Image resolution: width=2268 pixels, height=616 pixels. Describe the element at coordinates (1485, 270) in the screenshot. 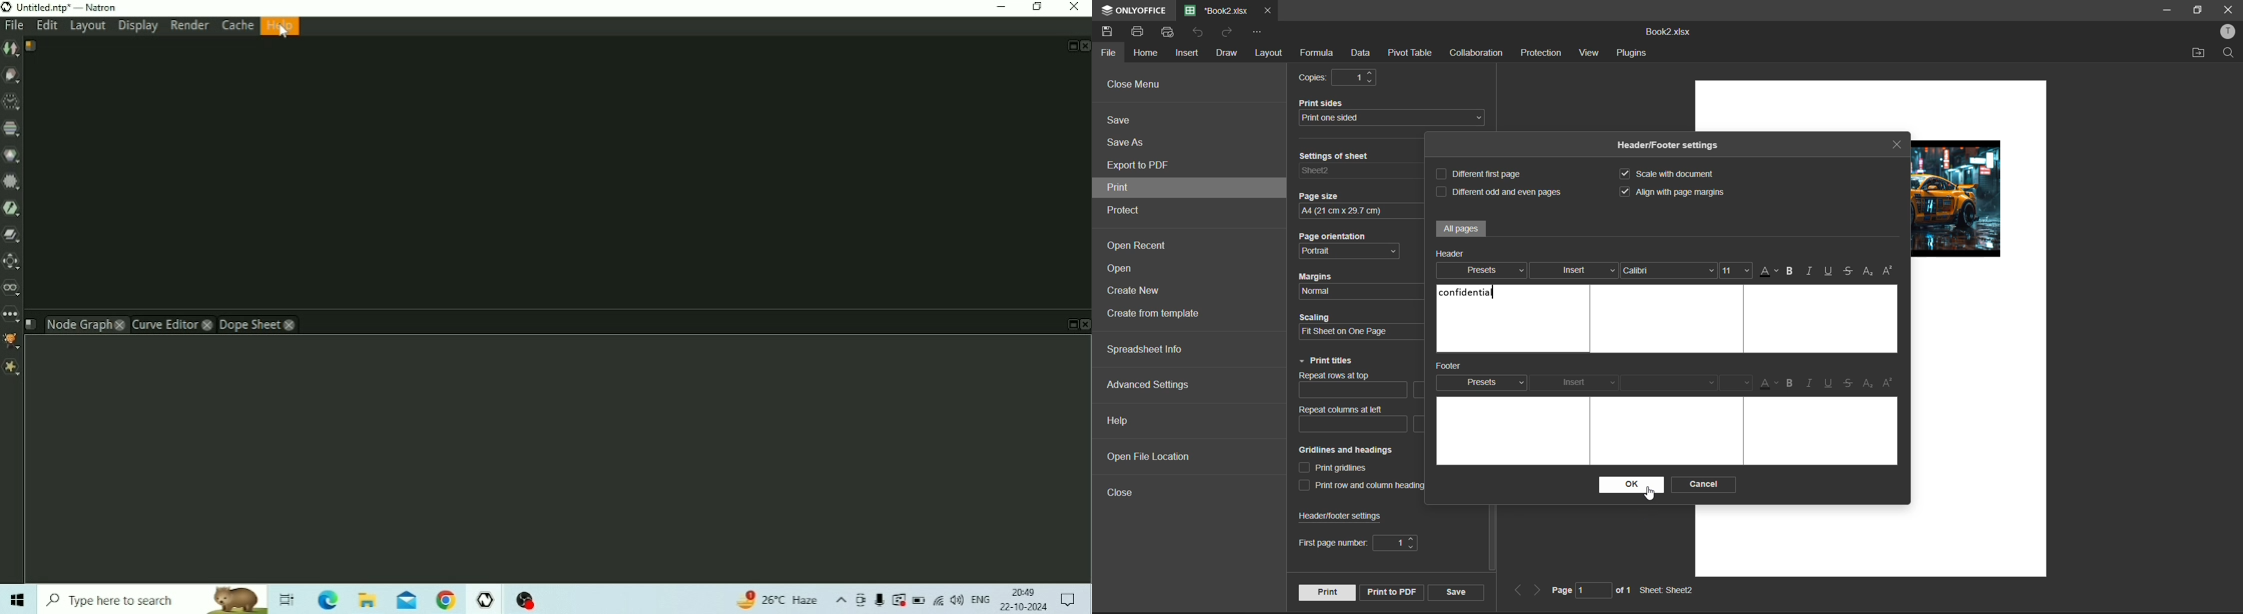

I see `presets` at that location.